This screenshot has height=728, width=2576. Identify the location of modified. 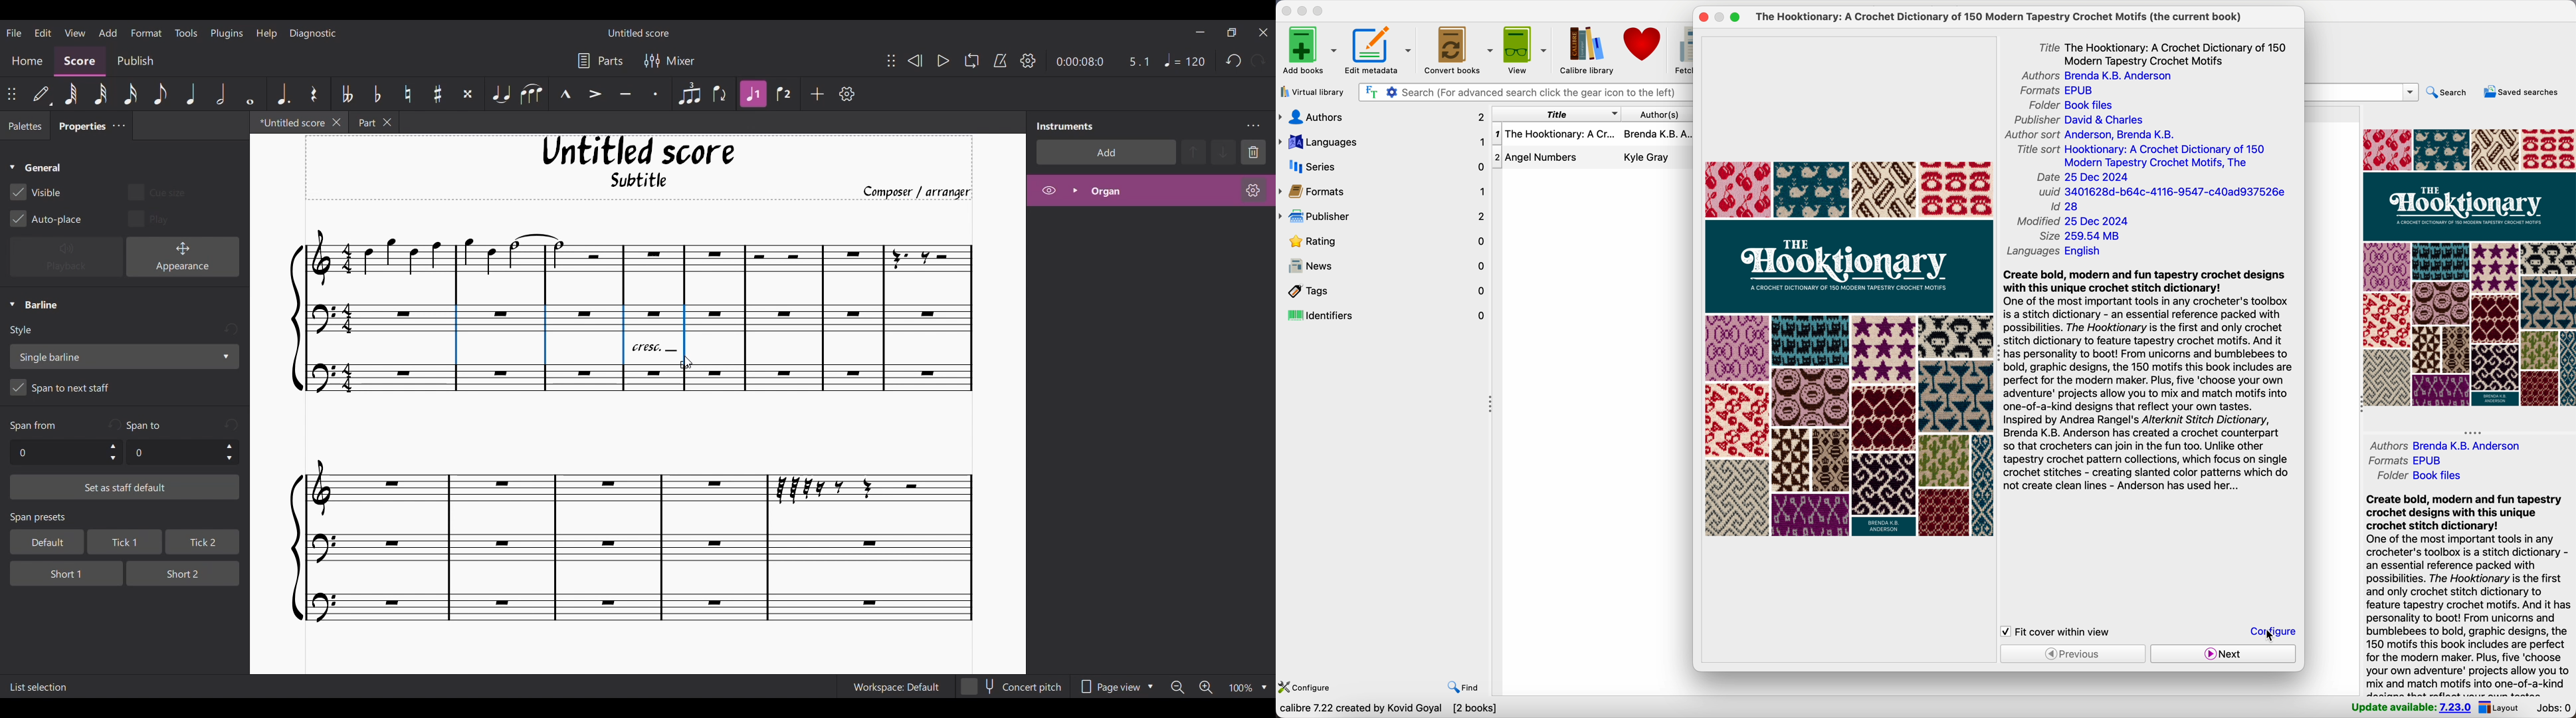
(2073, 222).